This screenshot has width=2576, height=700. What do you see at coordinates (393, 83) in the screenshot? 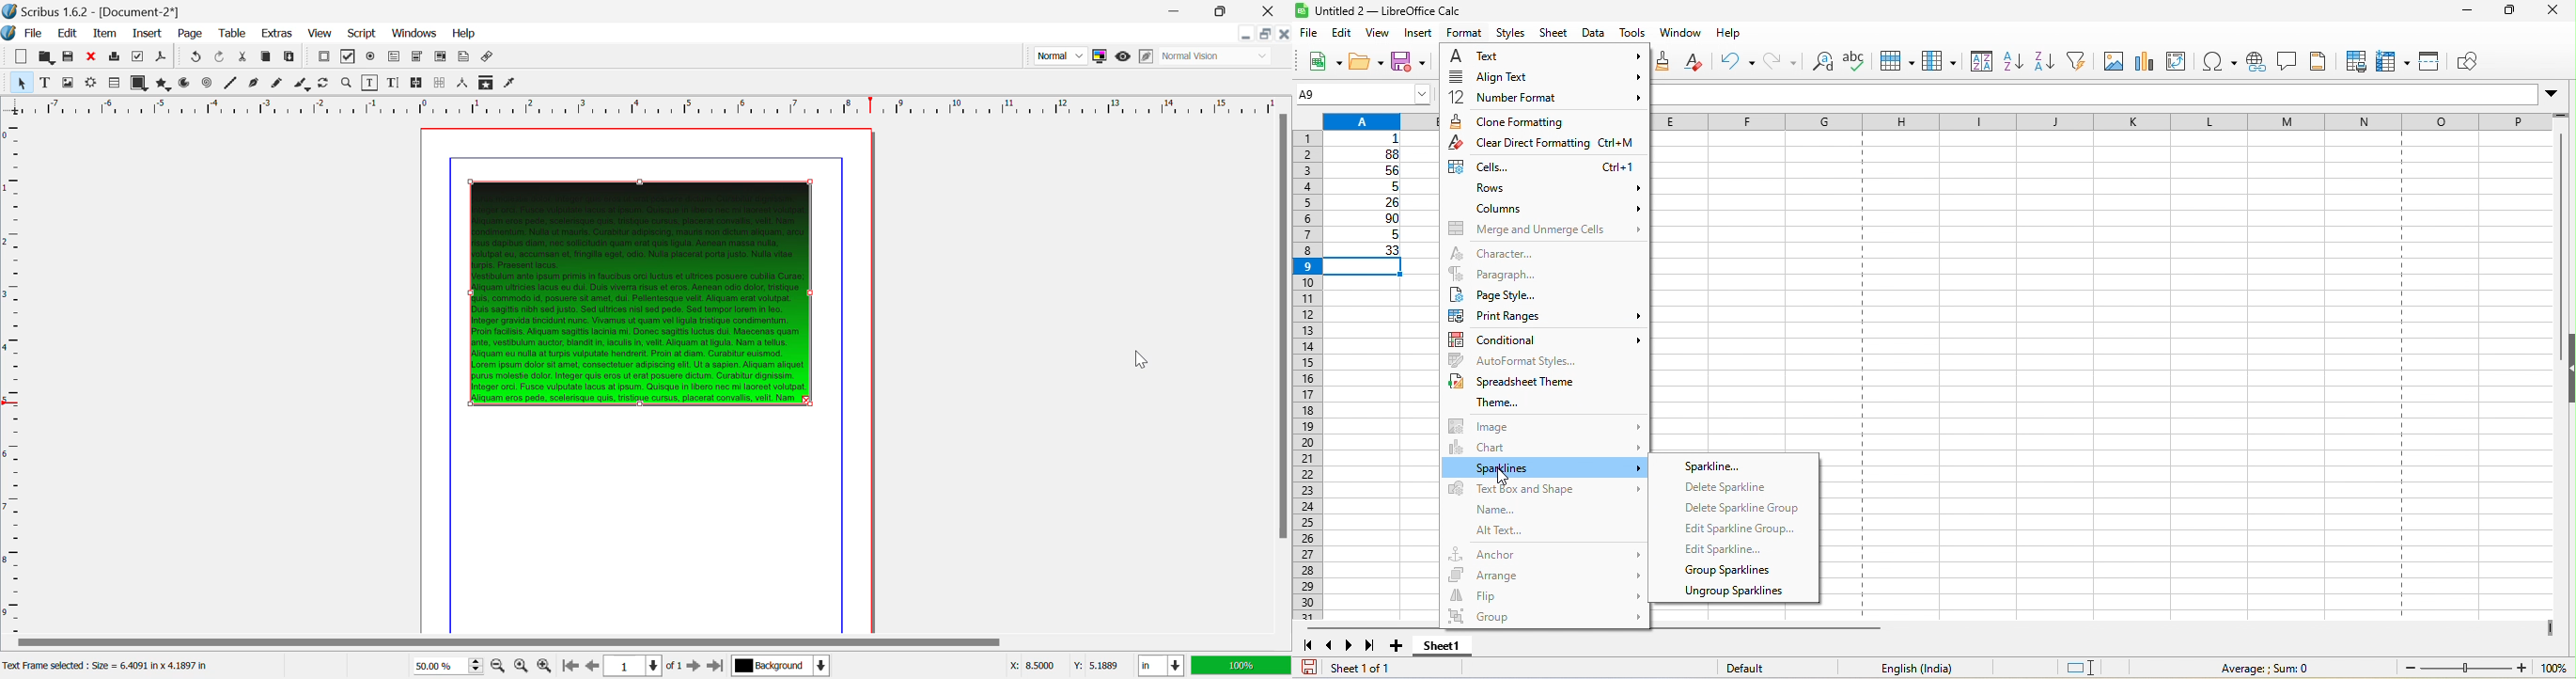
I see `Edit Text with Story Editor` at bounding box center [393, 83].